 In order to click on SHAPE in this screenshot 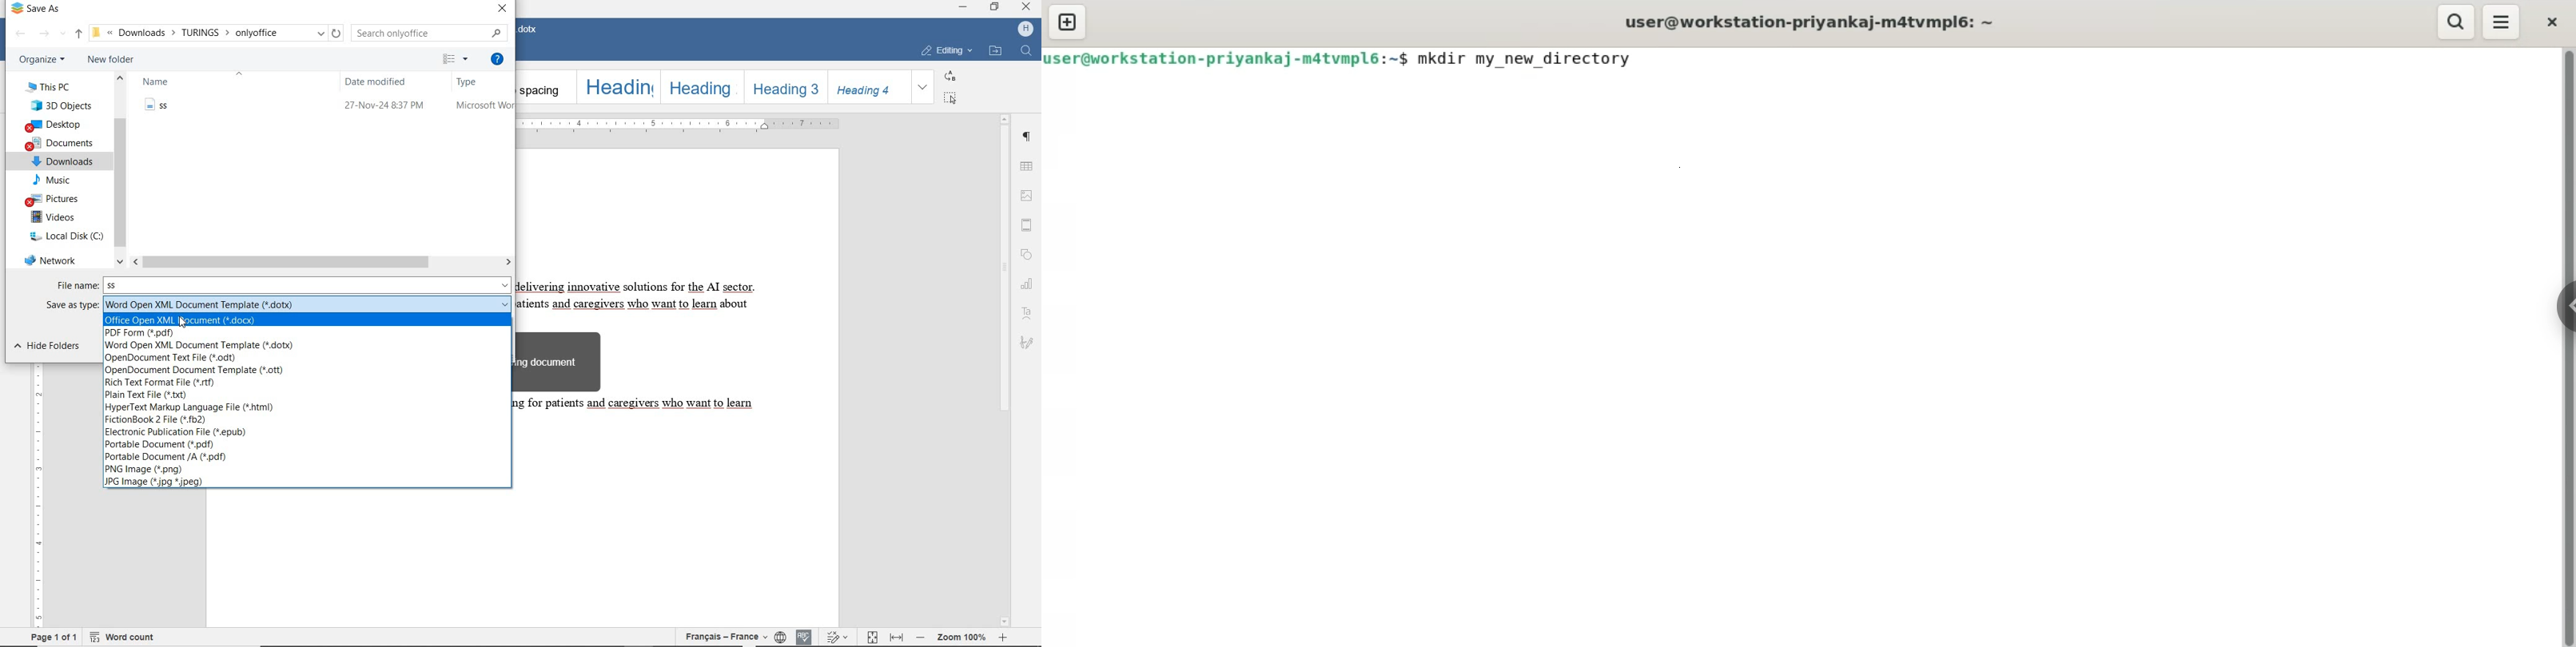, I will do `click(1029, 255)`.